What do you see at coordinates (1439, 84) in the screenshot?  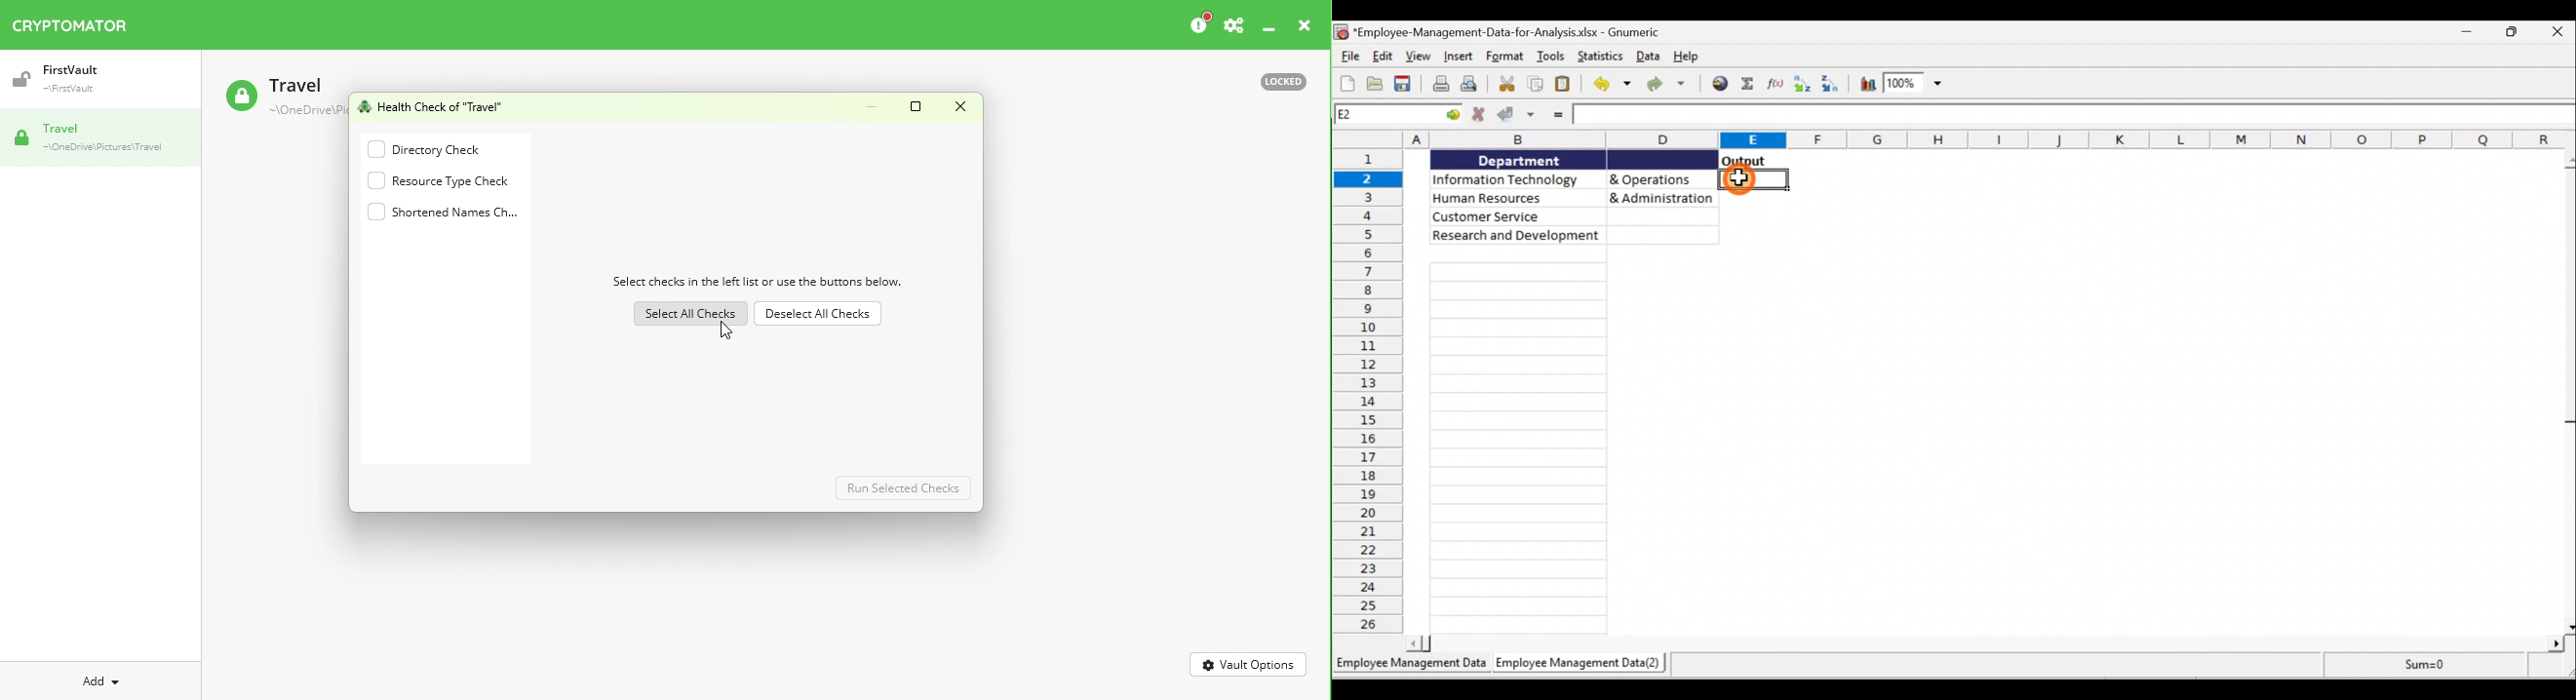 I see `Print the current file` at bounding box center [1439, 84].